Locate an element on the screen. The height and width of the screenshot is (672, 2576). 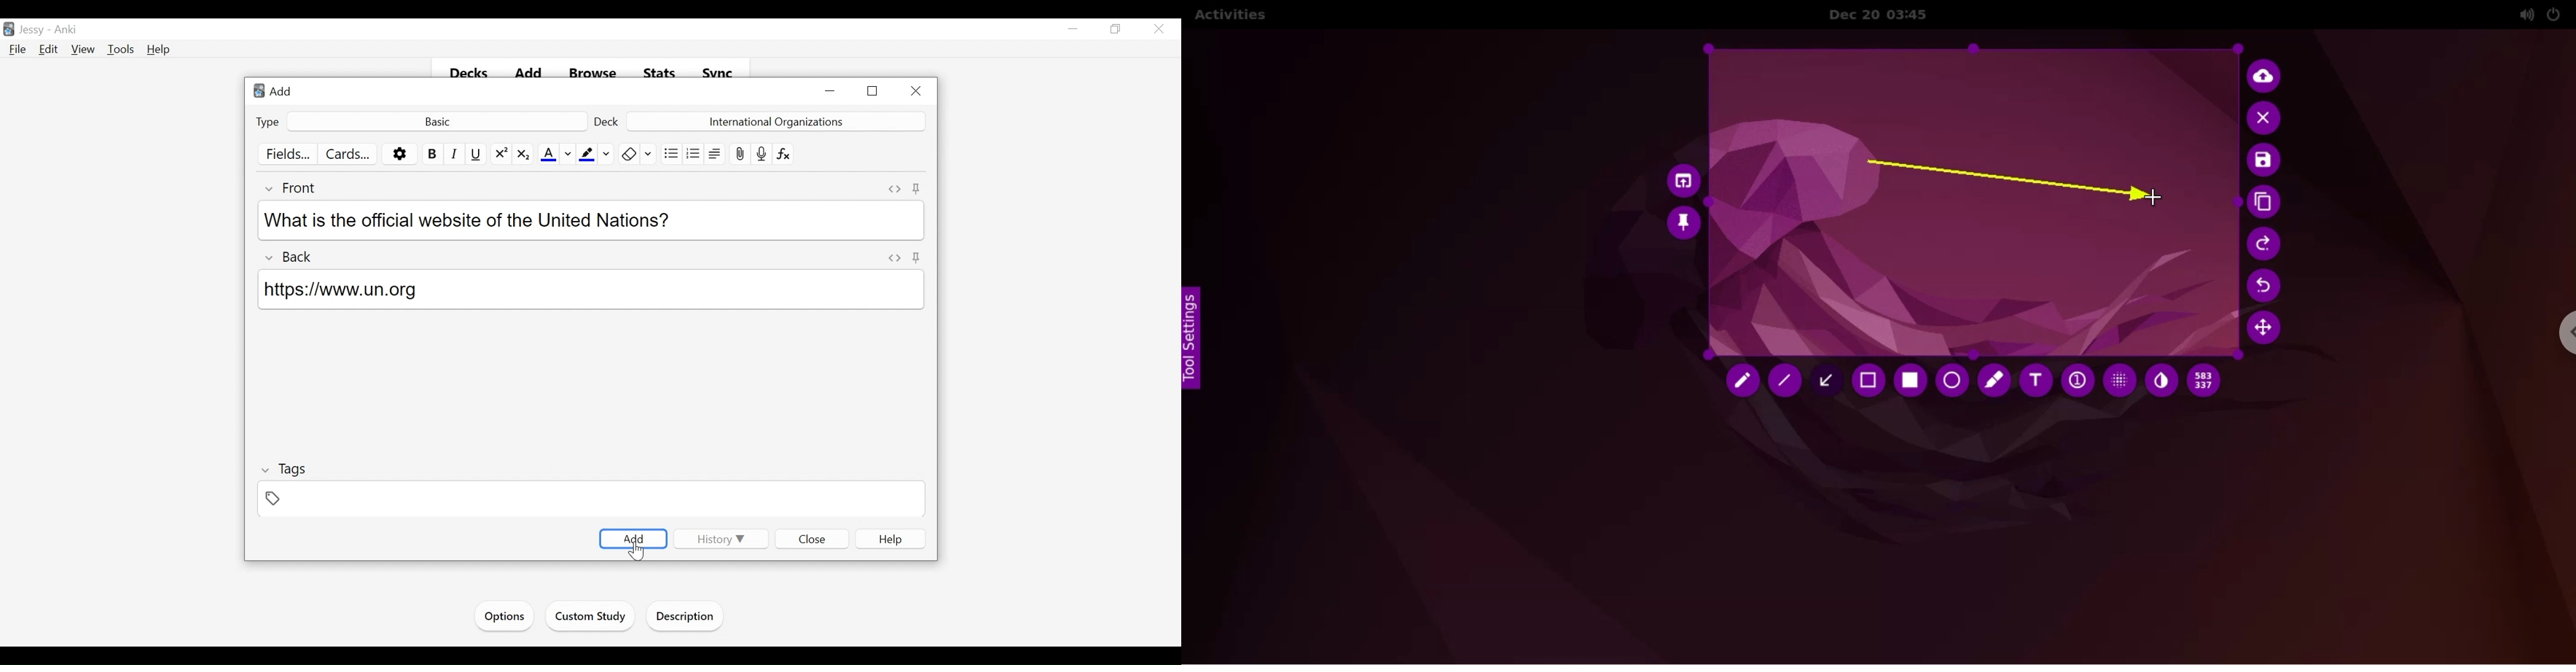
Toggle HTML is located at coordinates (894, 188).